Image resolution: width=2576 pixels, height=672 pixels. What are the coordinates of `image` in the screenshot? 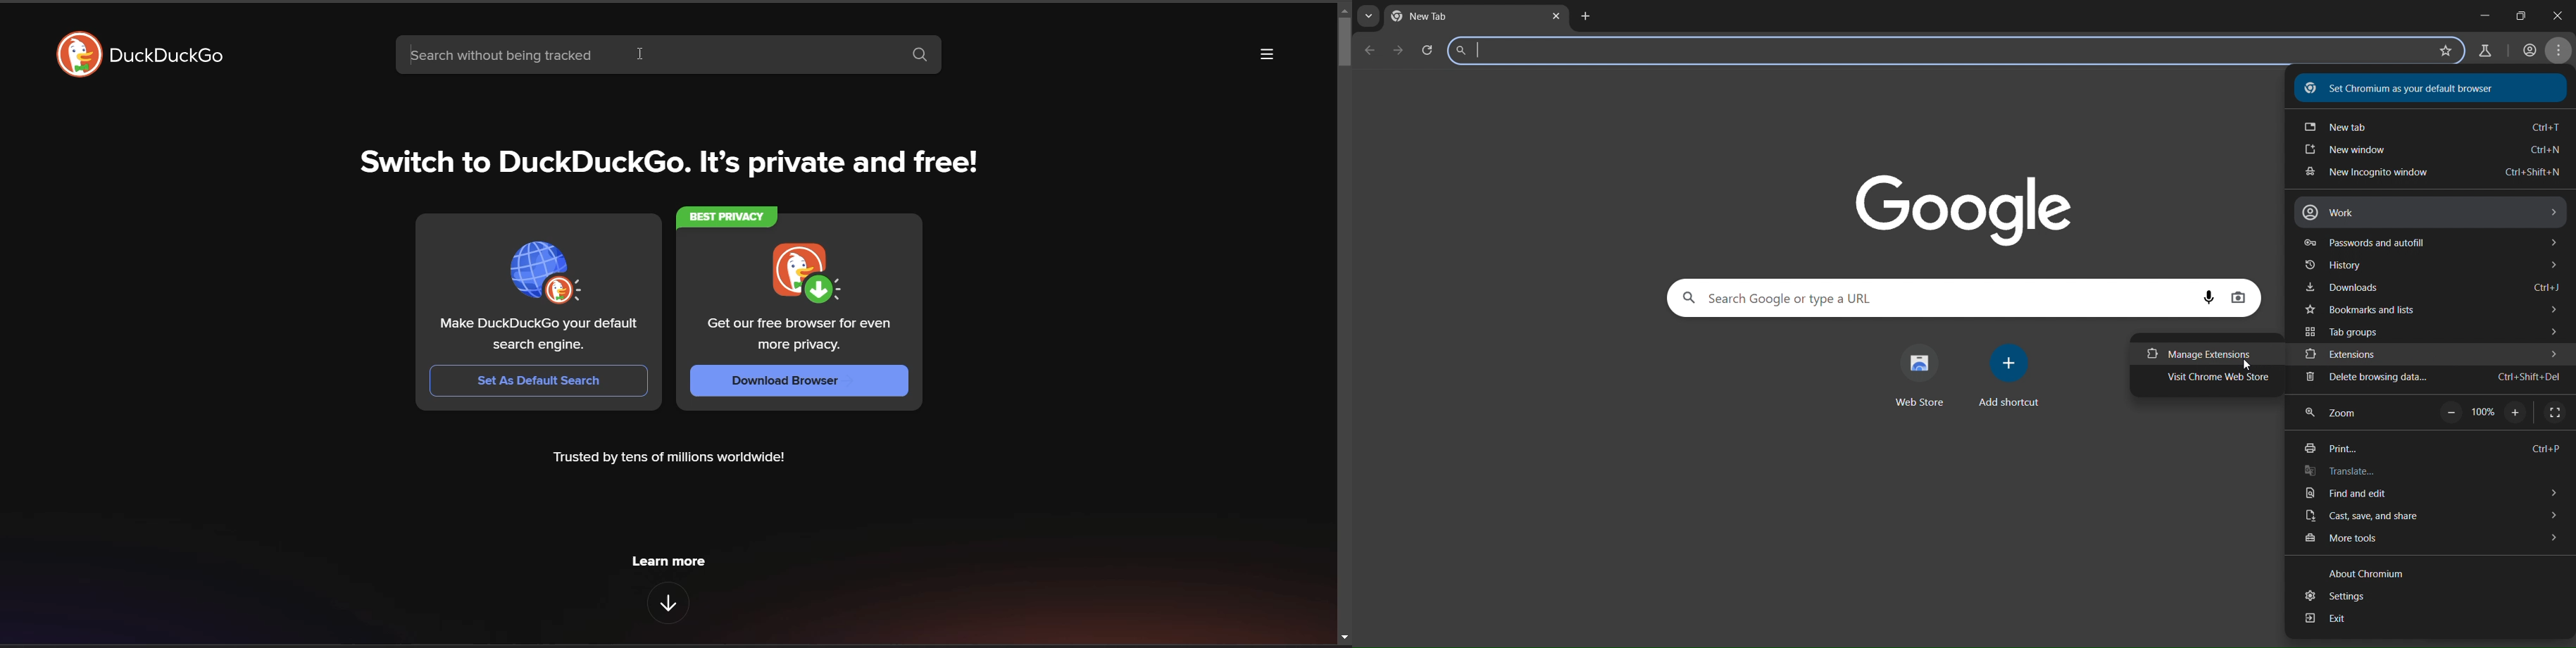 It's located at (1964, 206).